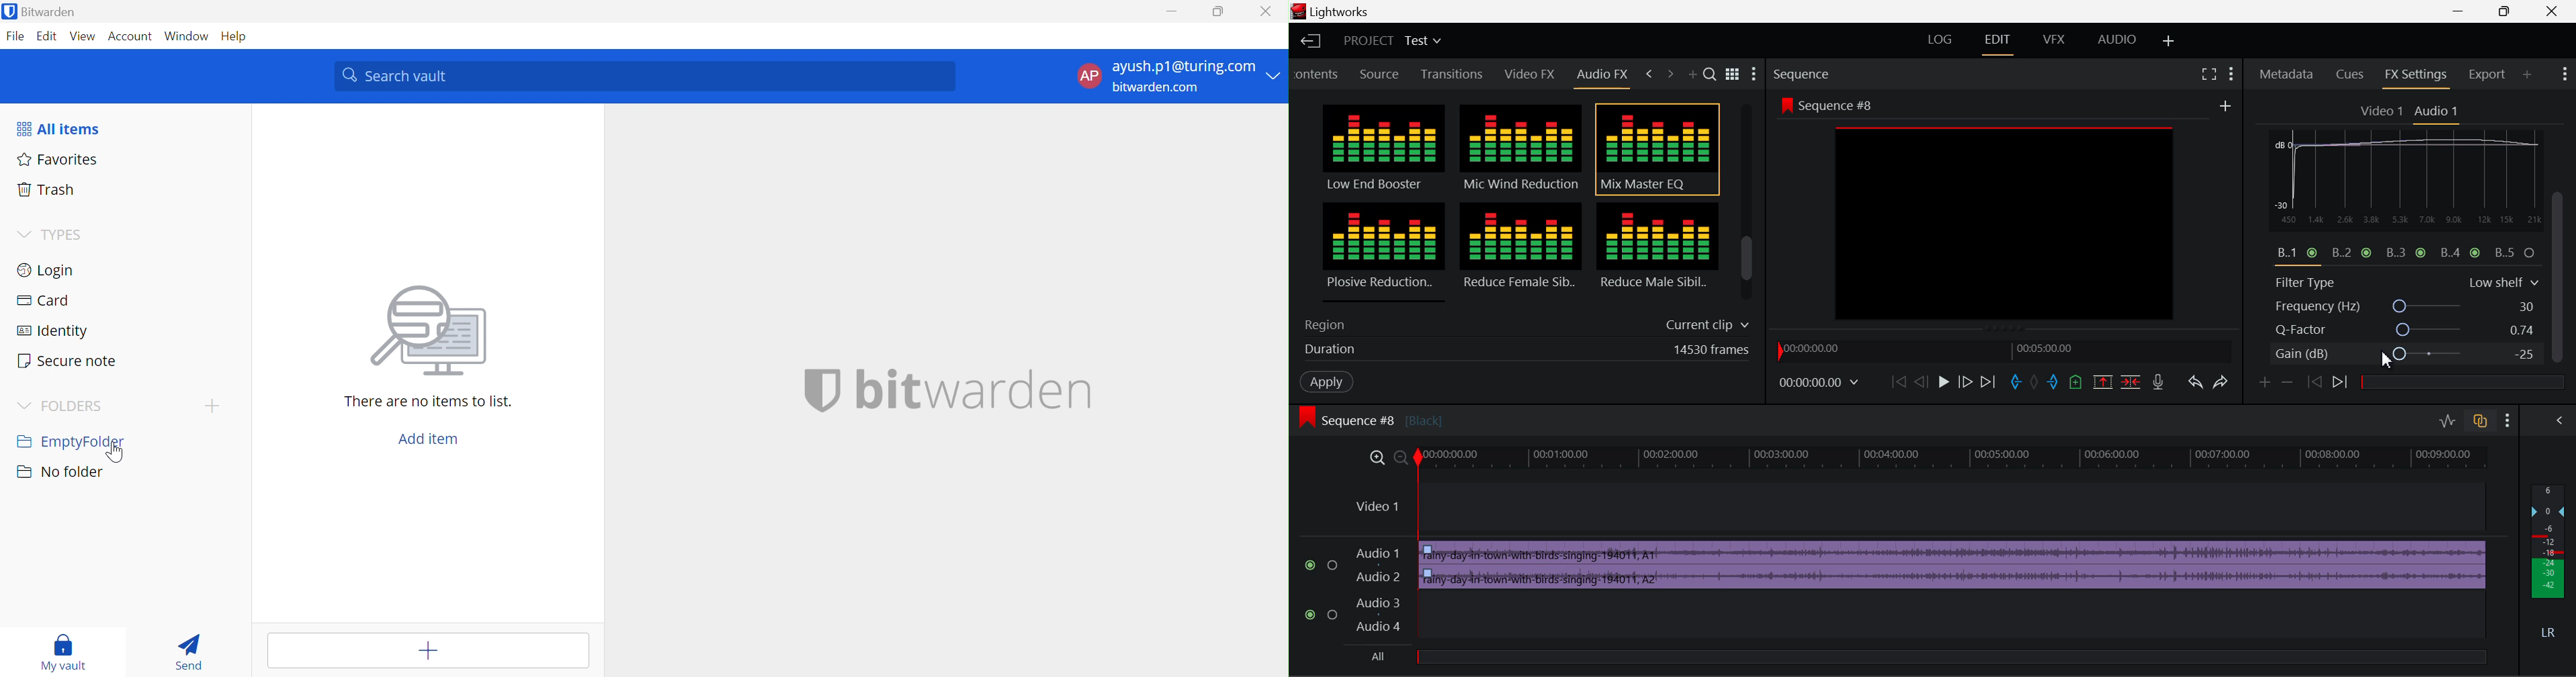 The image size is (2576, 700). Describe the element at coordinates (2527, 76) in the screenshot. I see `Add Panel` at that location.